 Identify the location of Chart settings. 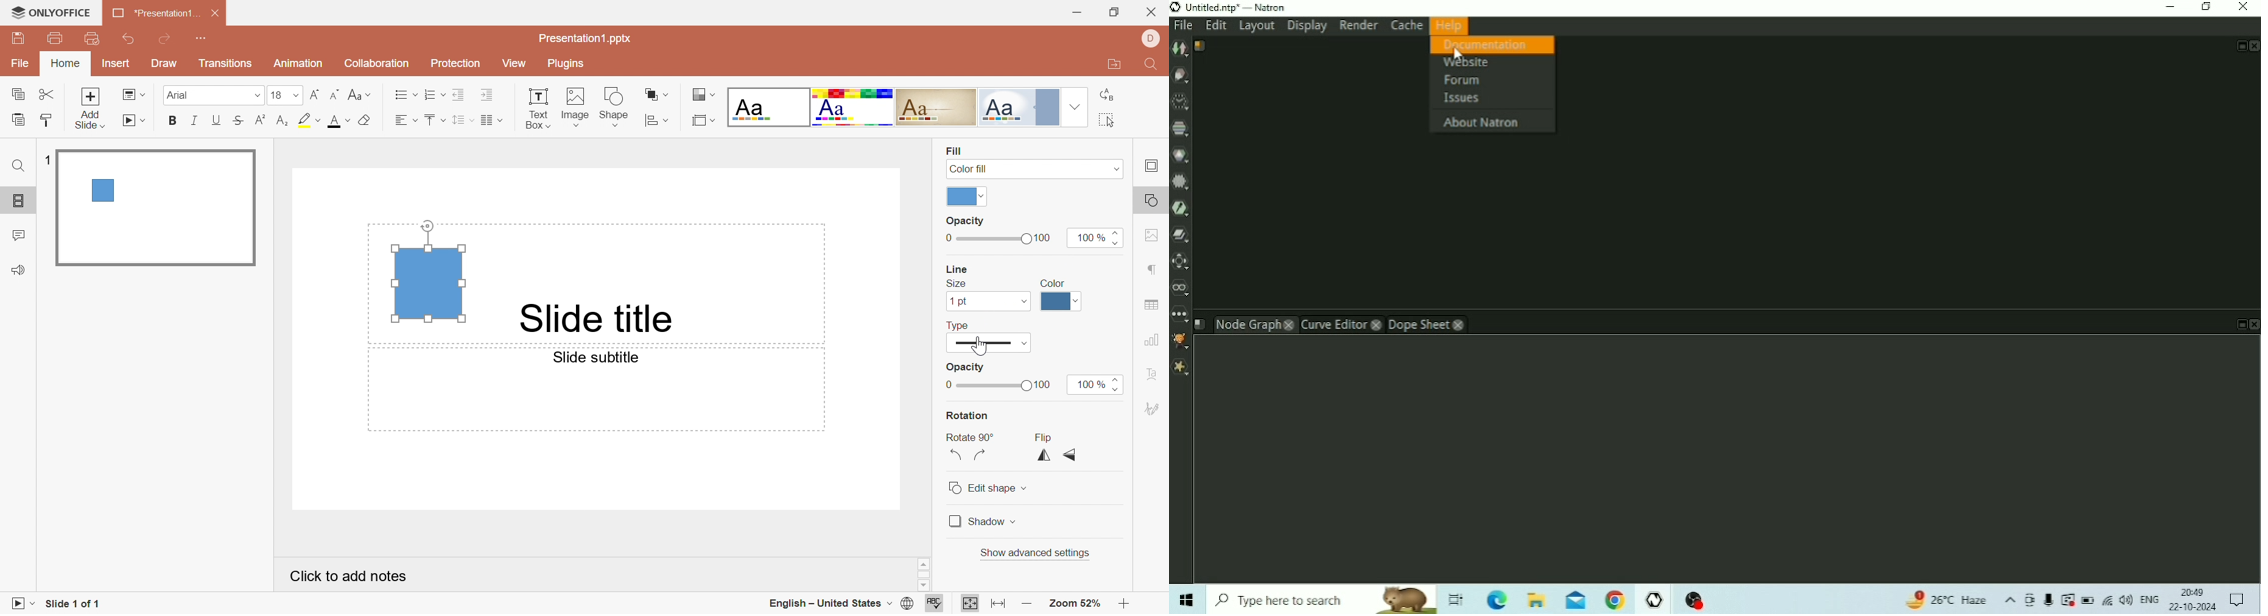
(1156, 338).